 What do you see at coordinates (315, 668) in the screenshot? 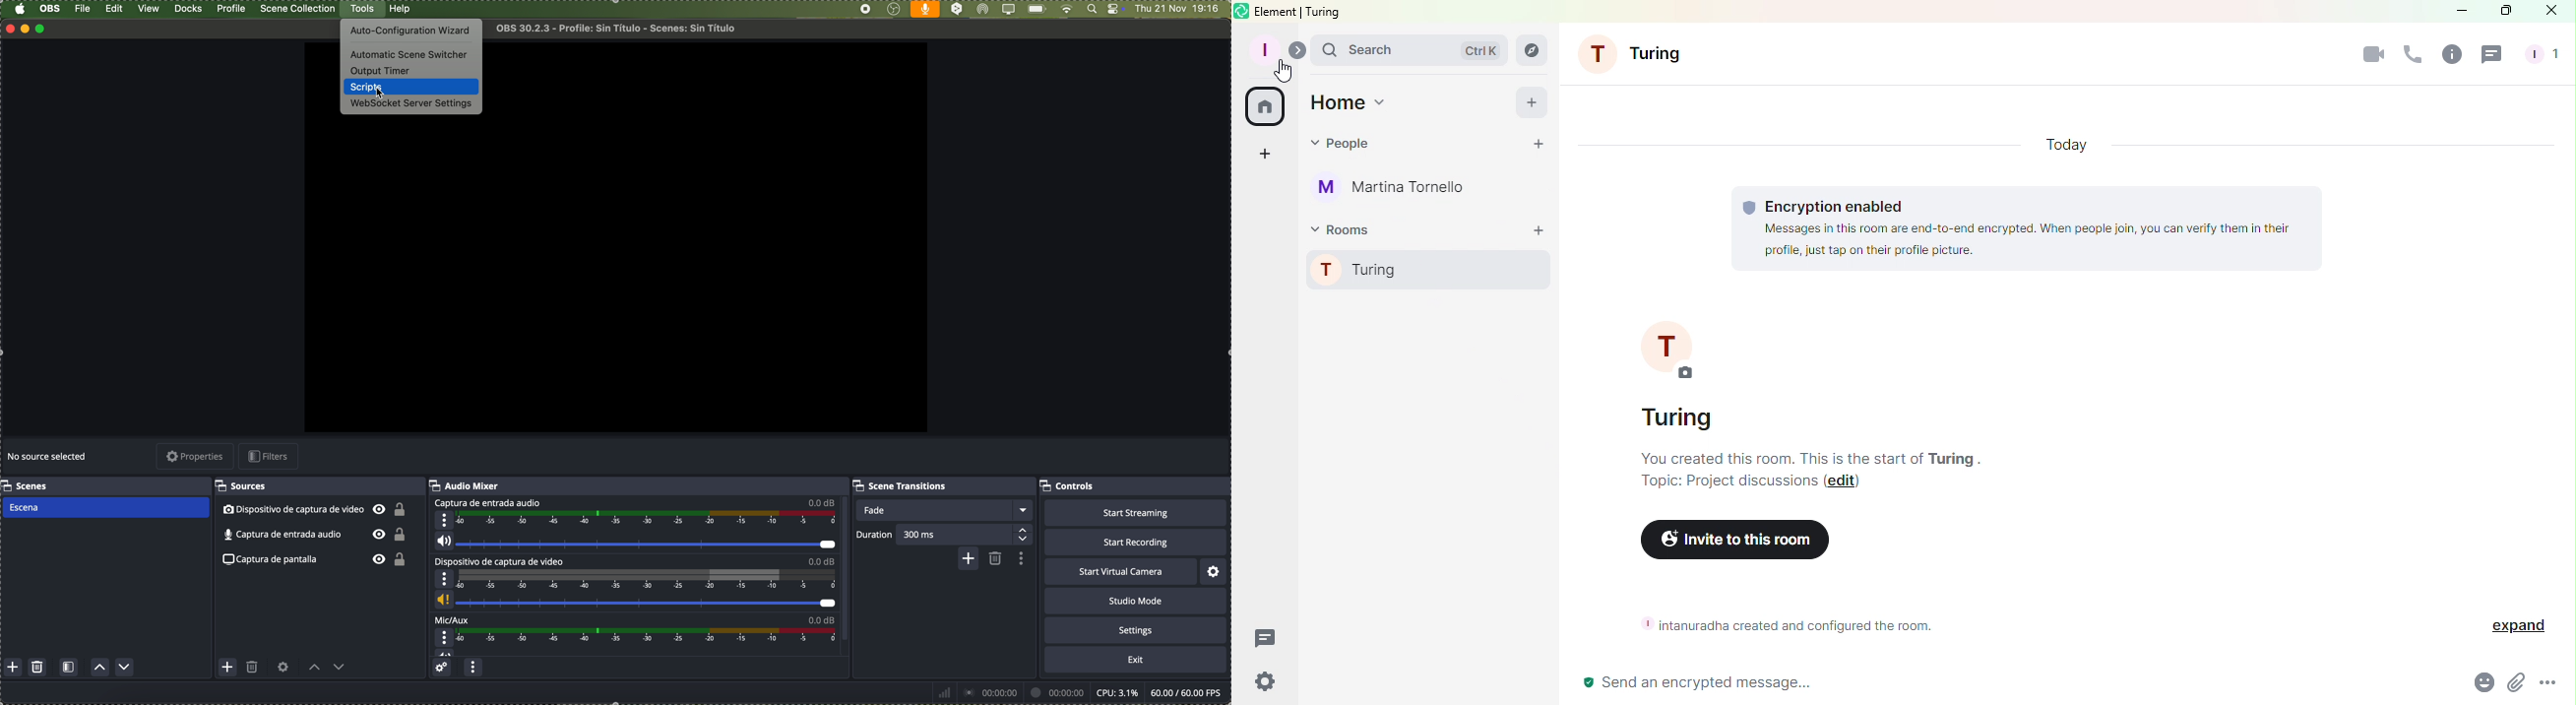
I see `move source up` at bounding box center [315, 668].